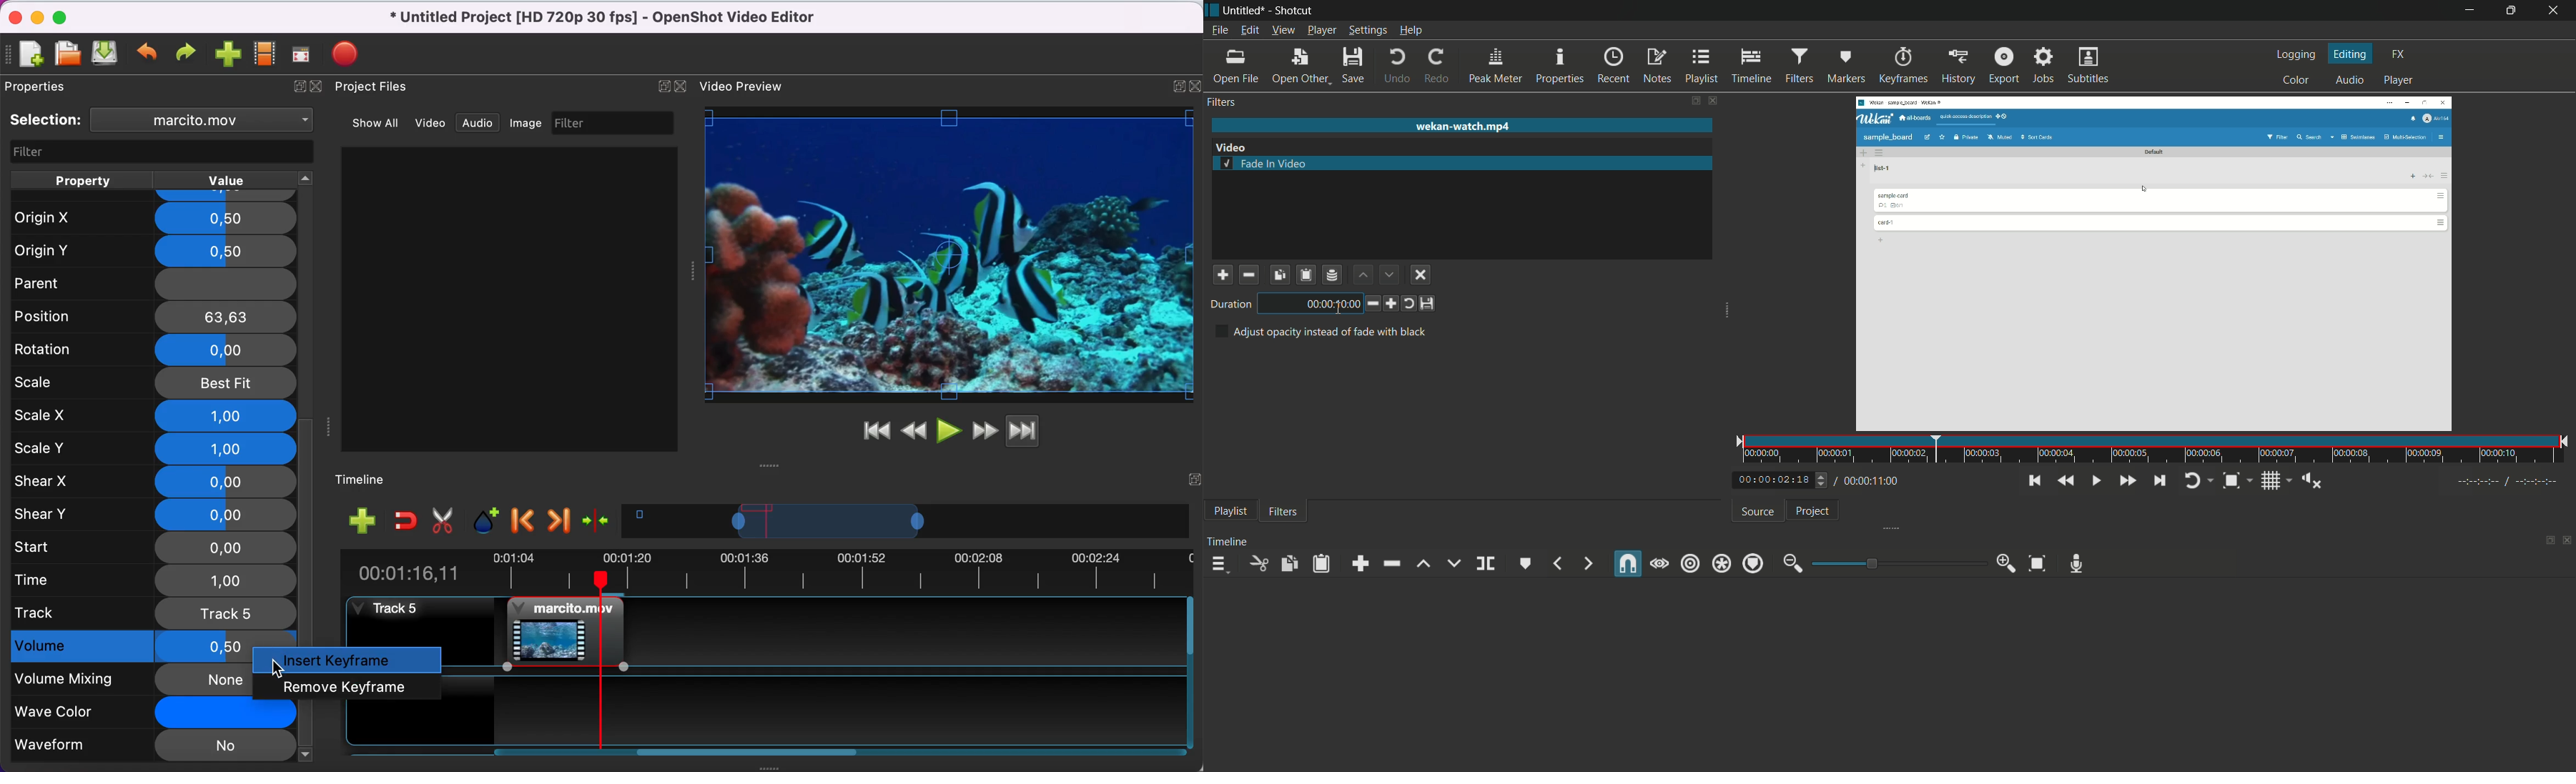 This screenshot has height=784, width=2576. I want to click on source, so click(1757, 513).